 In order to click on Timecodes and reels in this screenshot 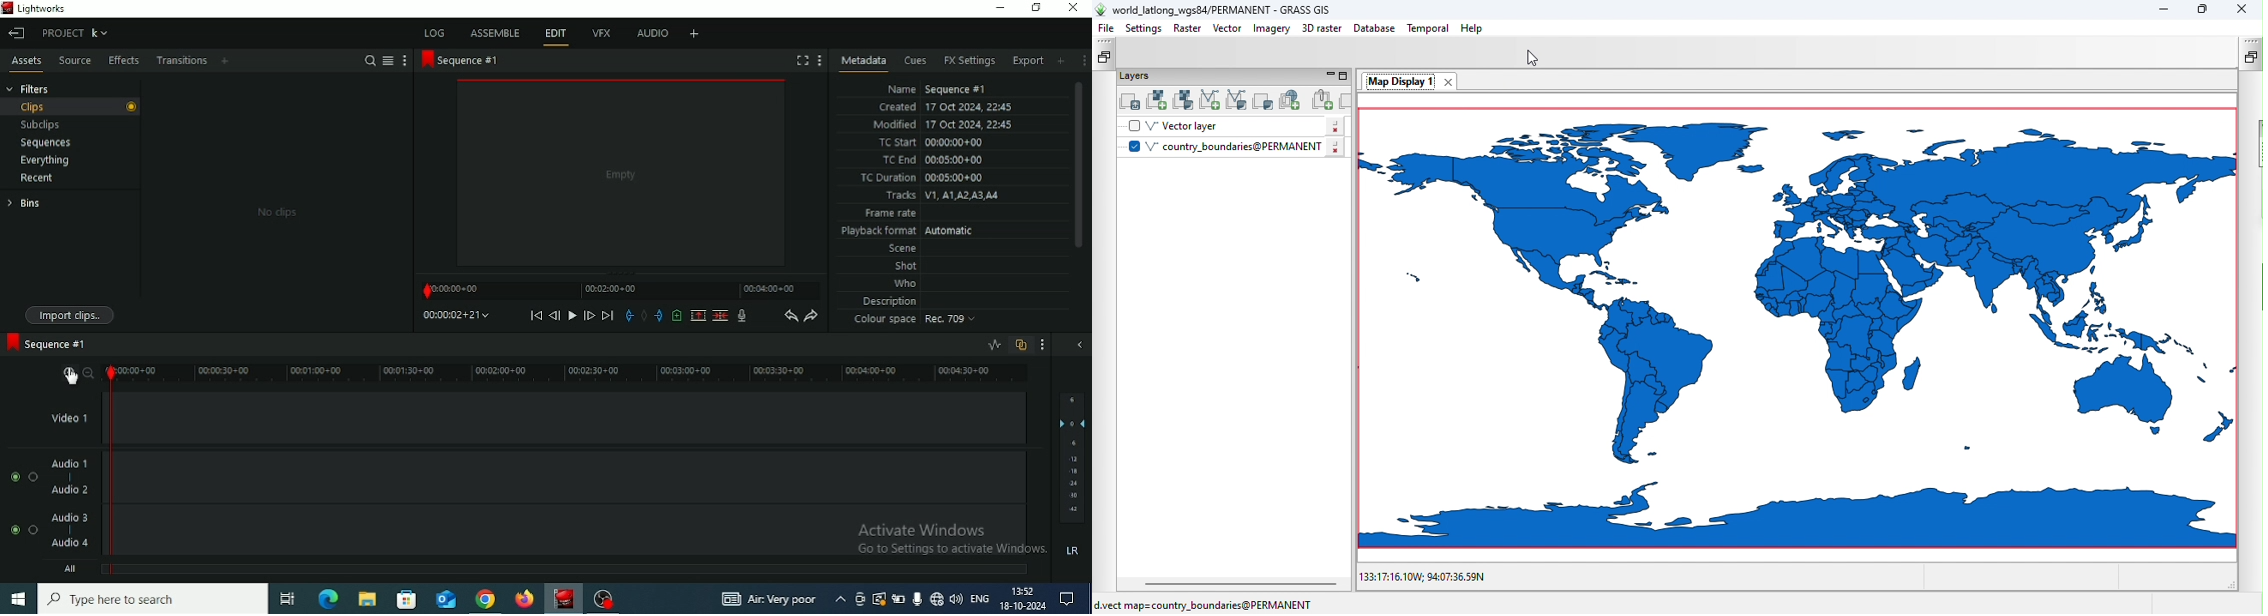, I will do `click(457, 315)`.